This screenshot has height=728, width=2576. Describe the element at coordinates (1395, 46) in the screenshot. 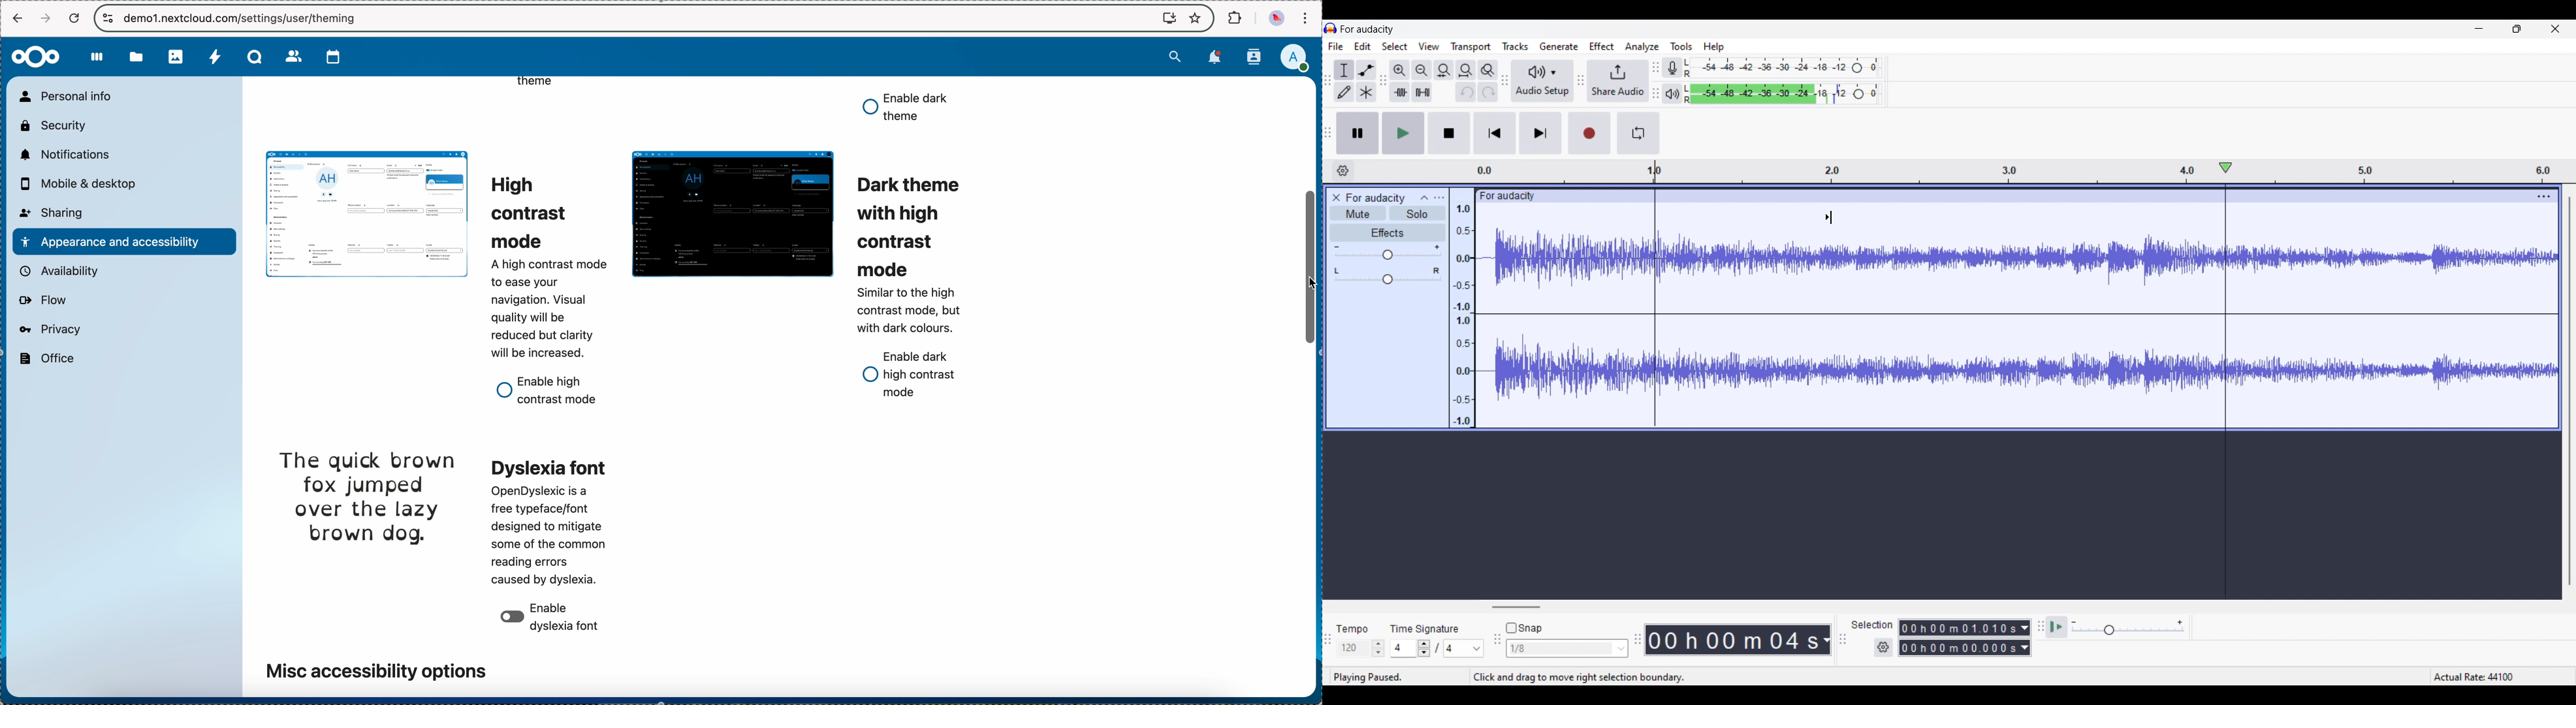

I see `Select menu` at that location.